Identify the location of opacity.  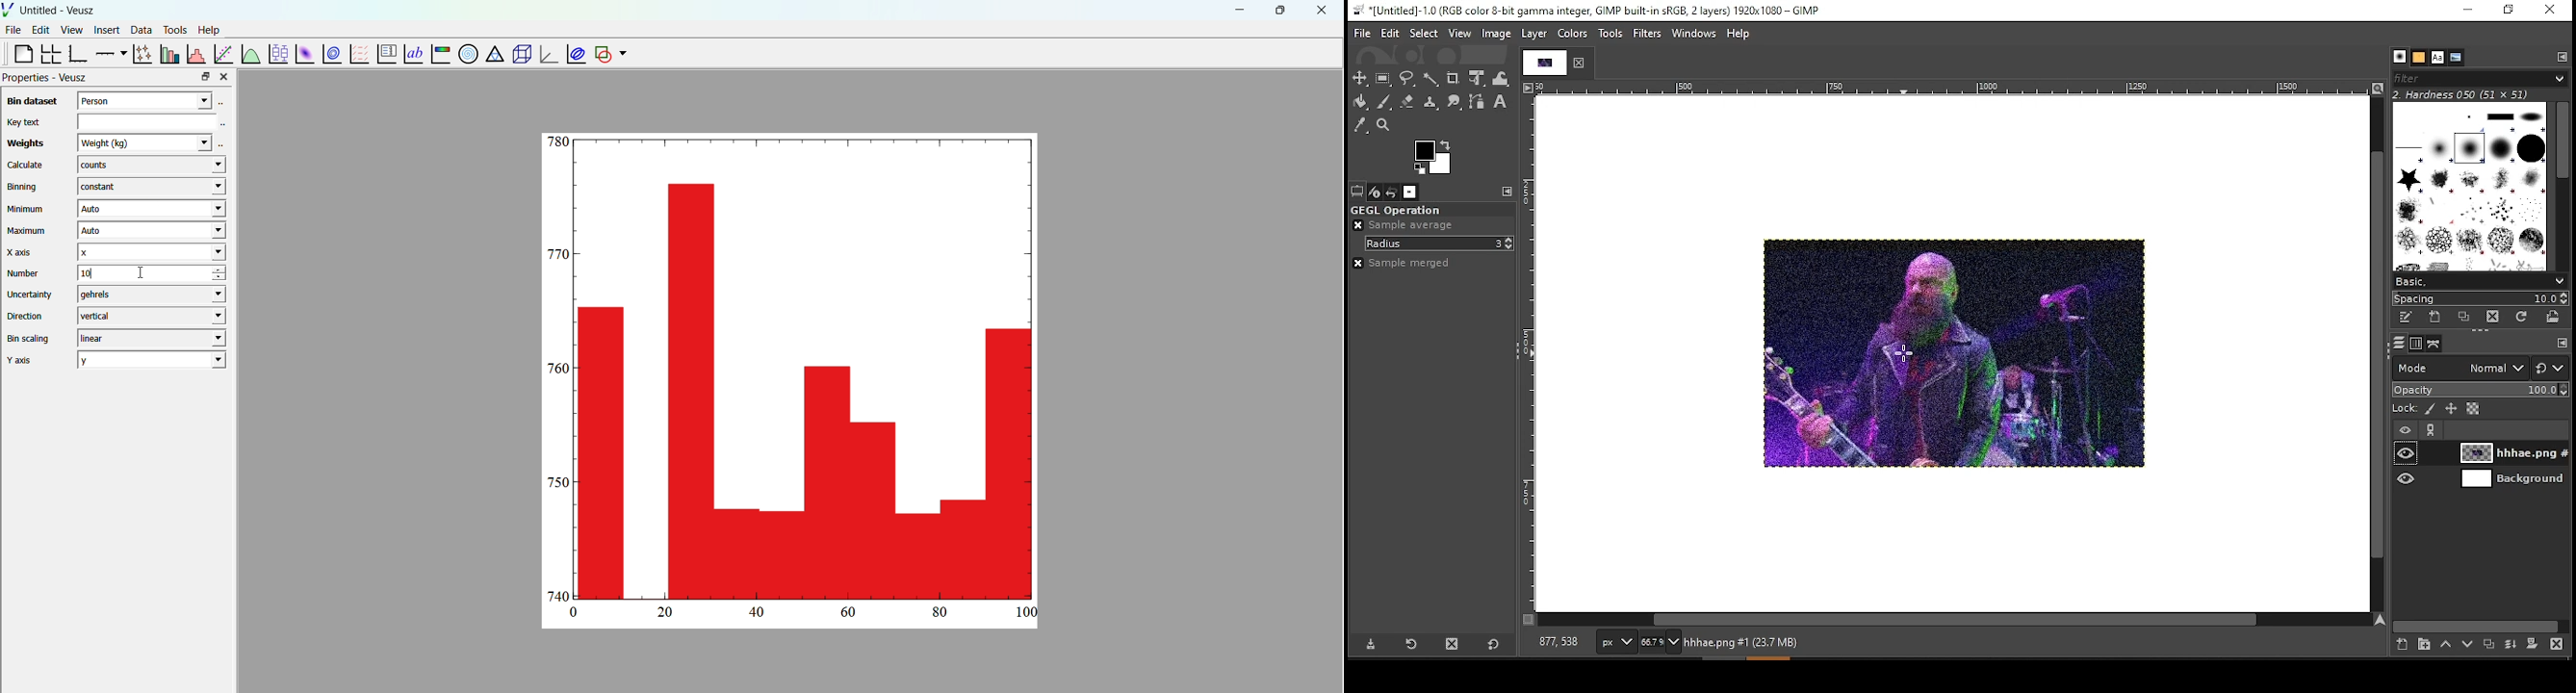
(2479, 390).